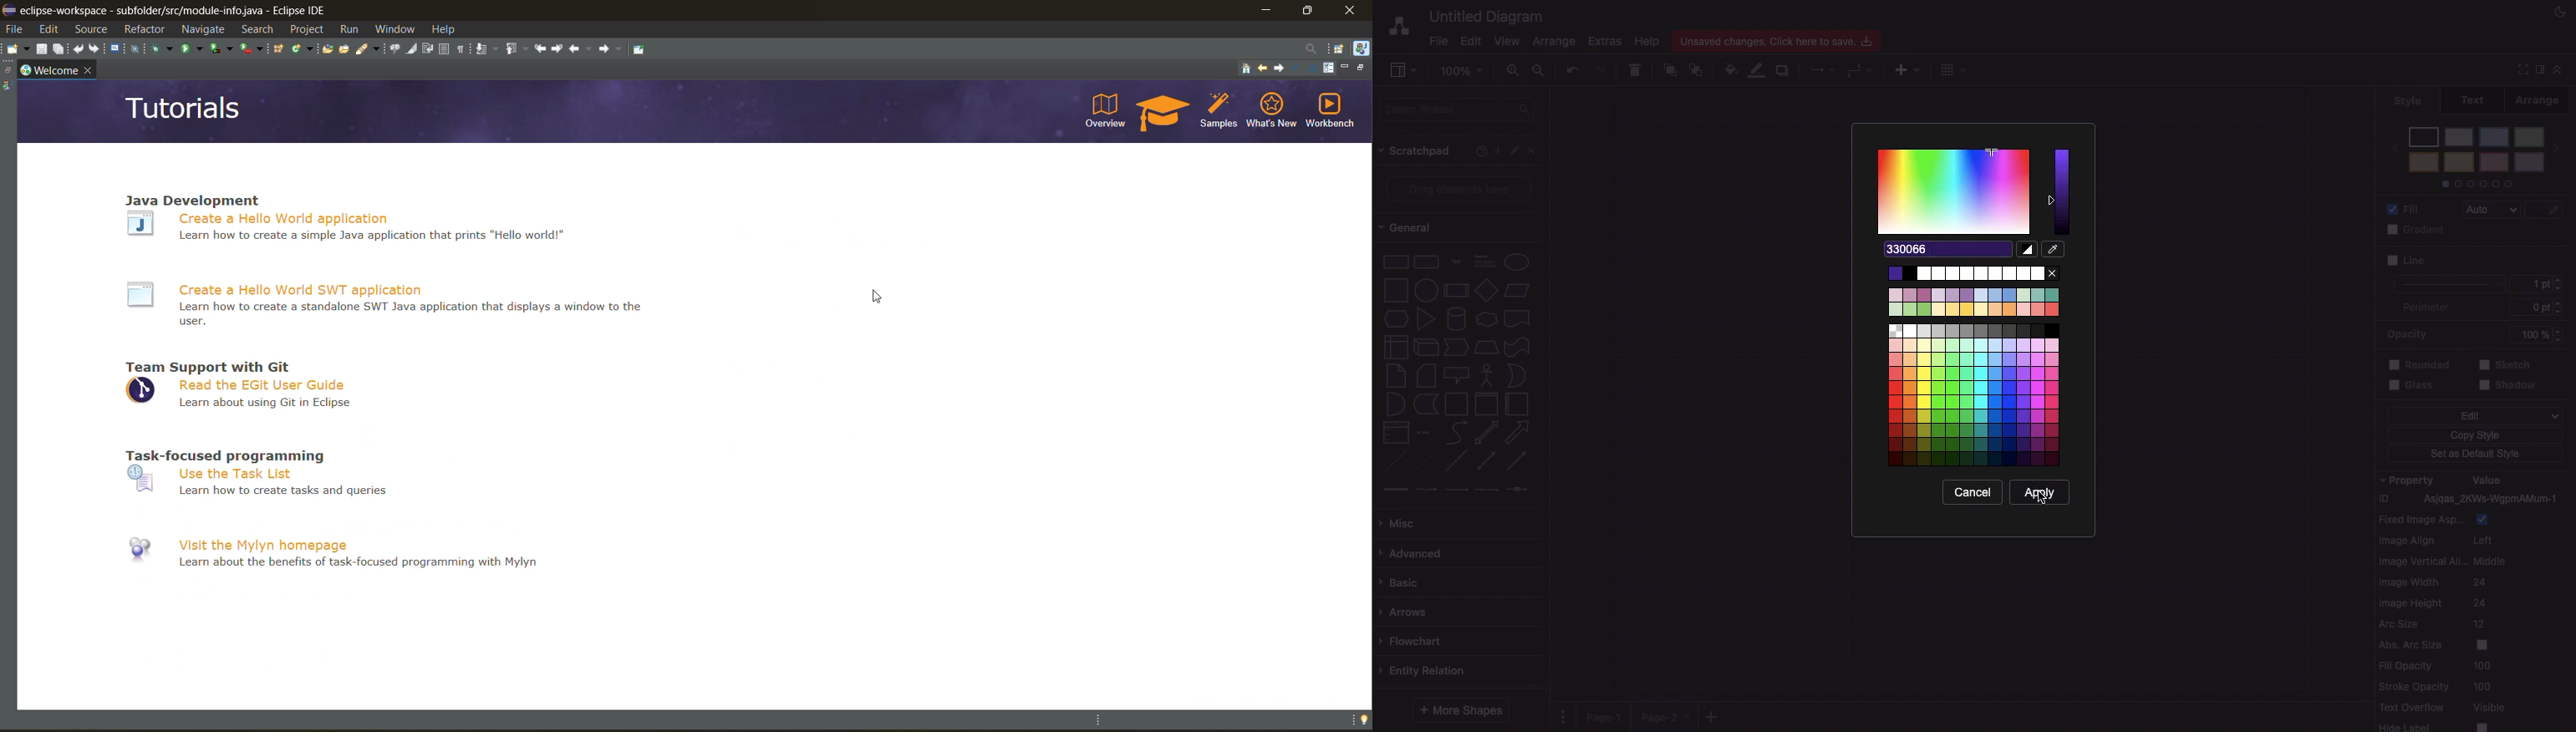 Image resolution: width=2576 pixels, height=756 pixels. What do you see at coordinates (1509, 40) in the screenshot?
I see `View` at bounding box center [1509, 40].